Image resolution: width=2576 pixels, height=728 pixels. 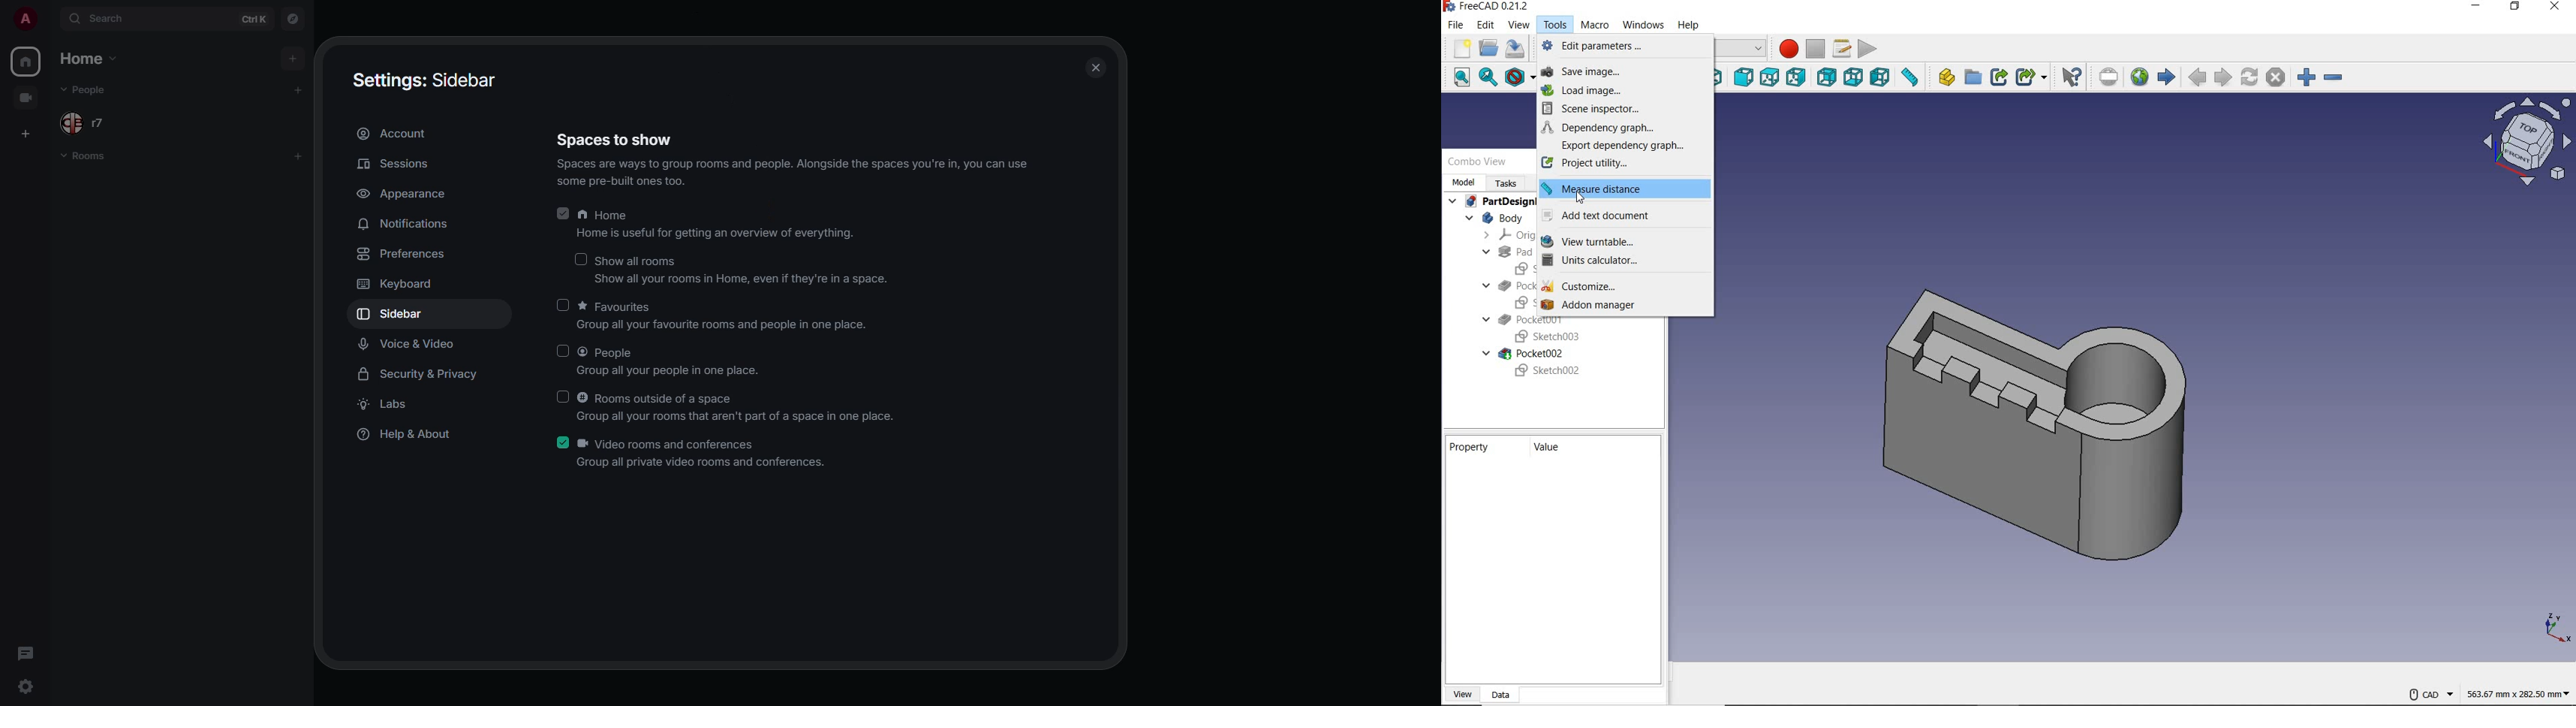 What do you see at coordinates (1620, 108) in the screenshot?
I see `SCENE INSPECTOR` at bounding box center [1620, 108].